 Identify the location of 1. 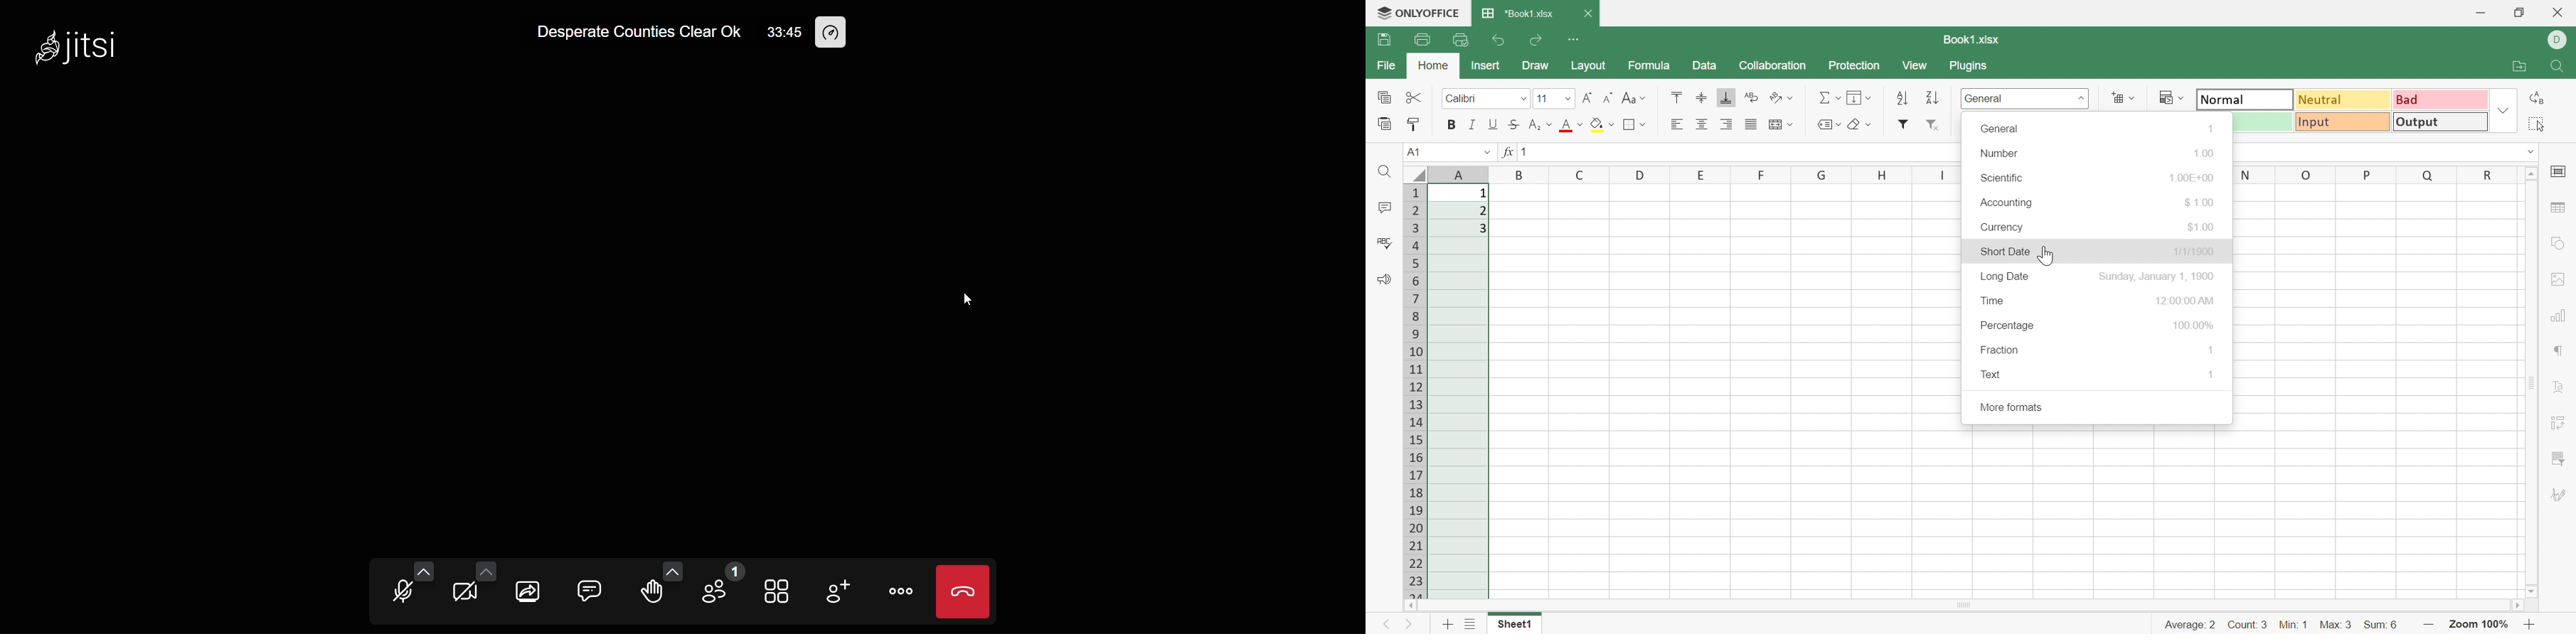
(2211, 373).